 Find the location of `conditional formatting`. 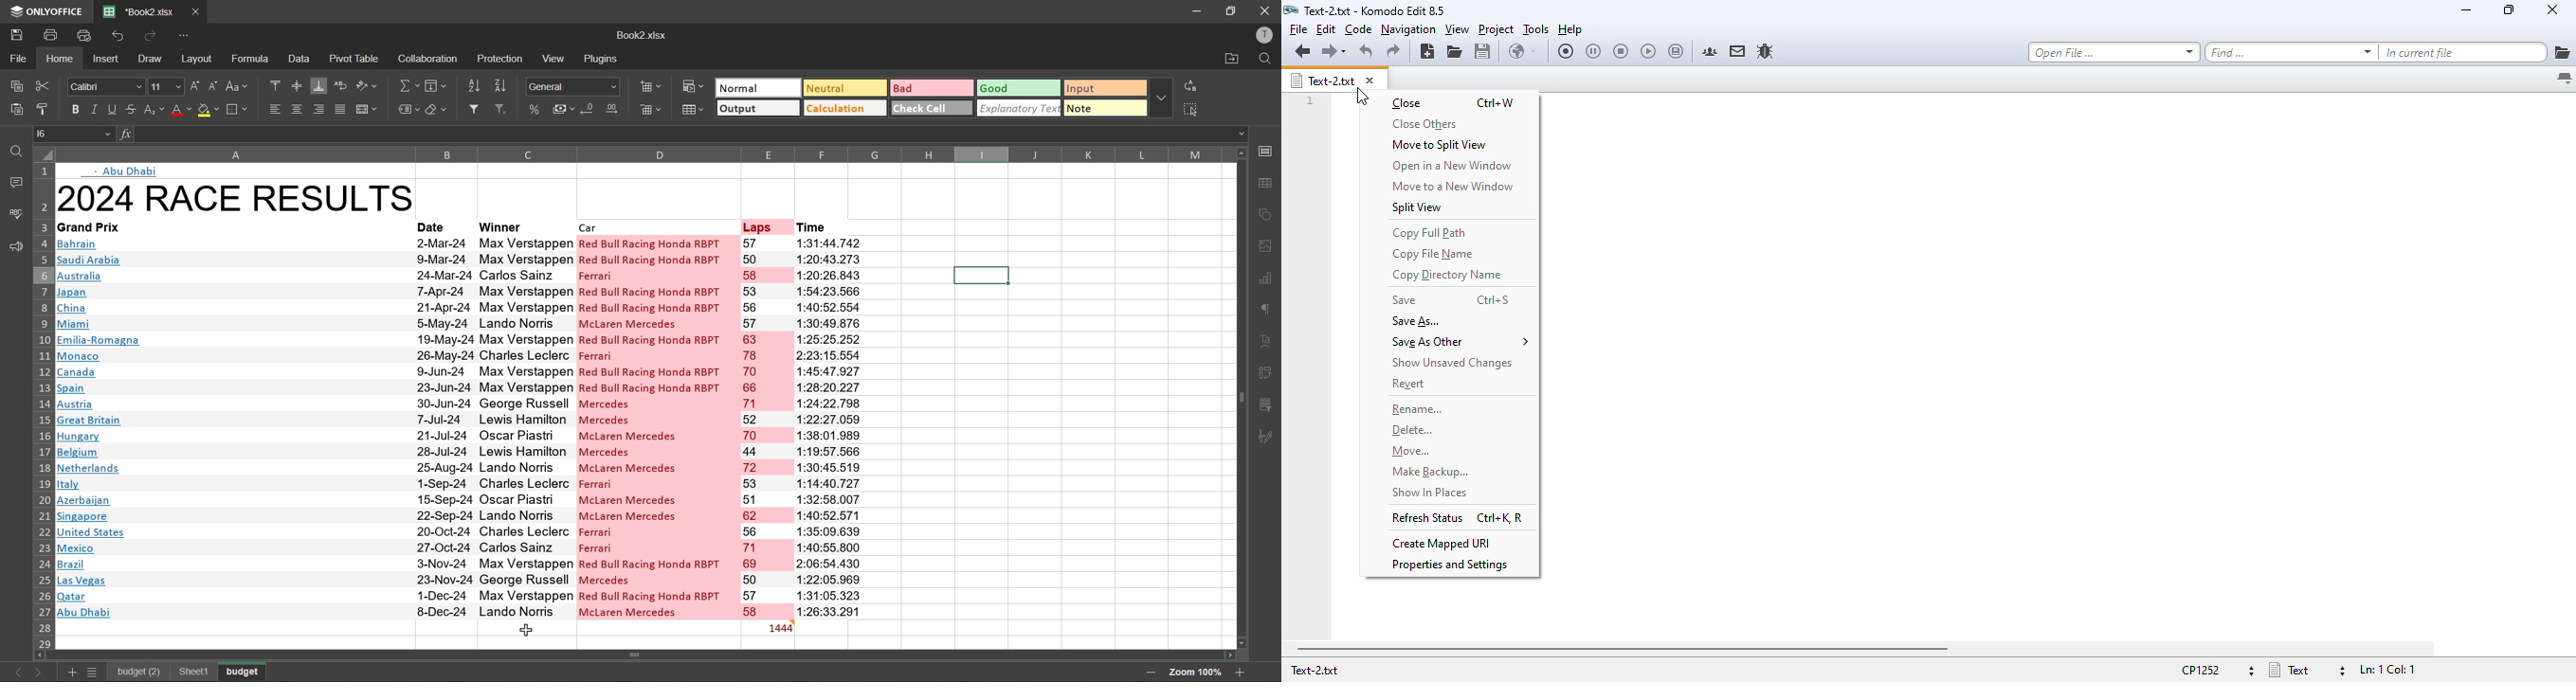

conditional formatting is located at coordinates (693, 85).